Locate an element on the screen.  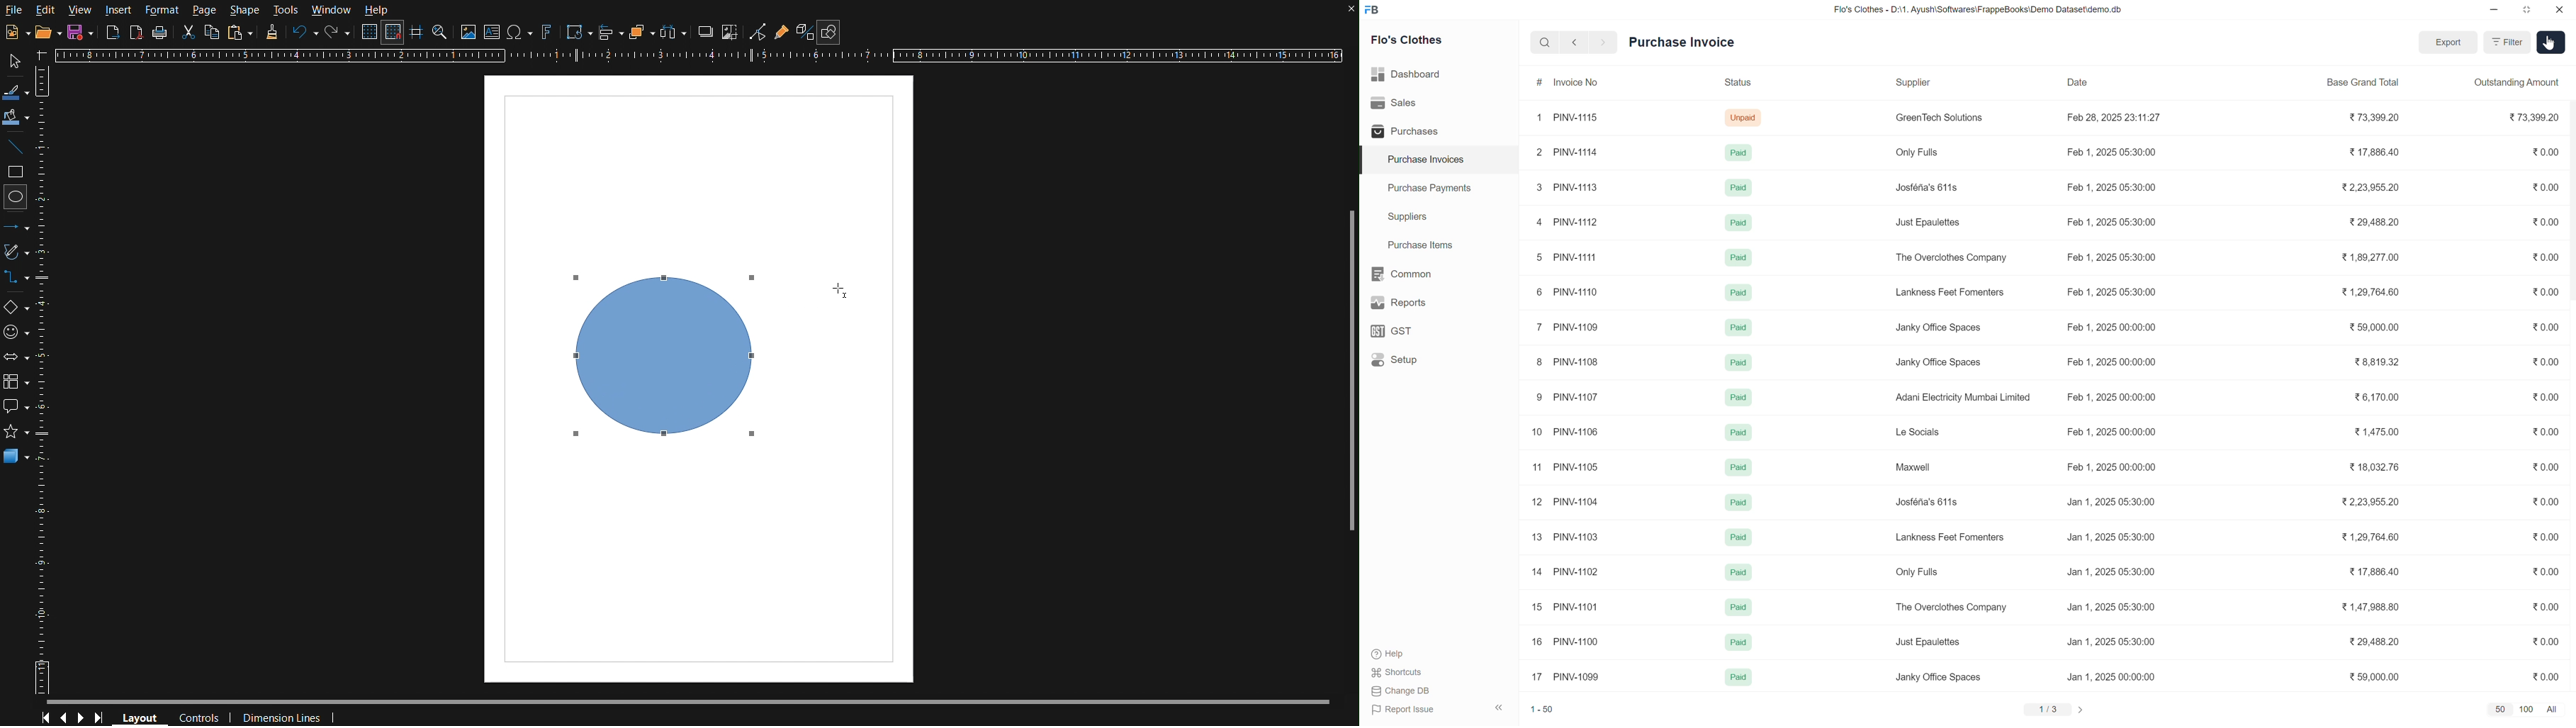
0.00 is located at coordinates (2541, 397).